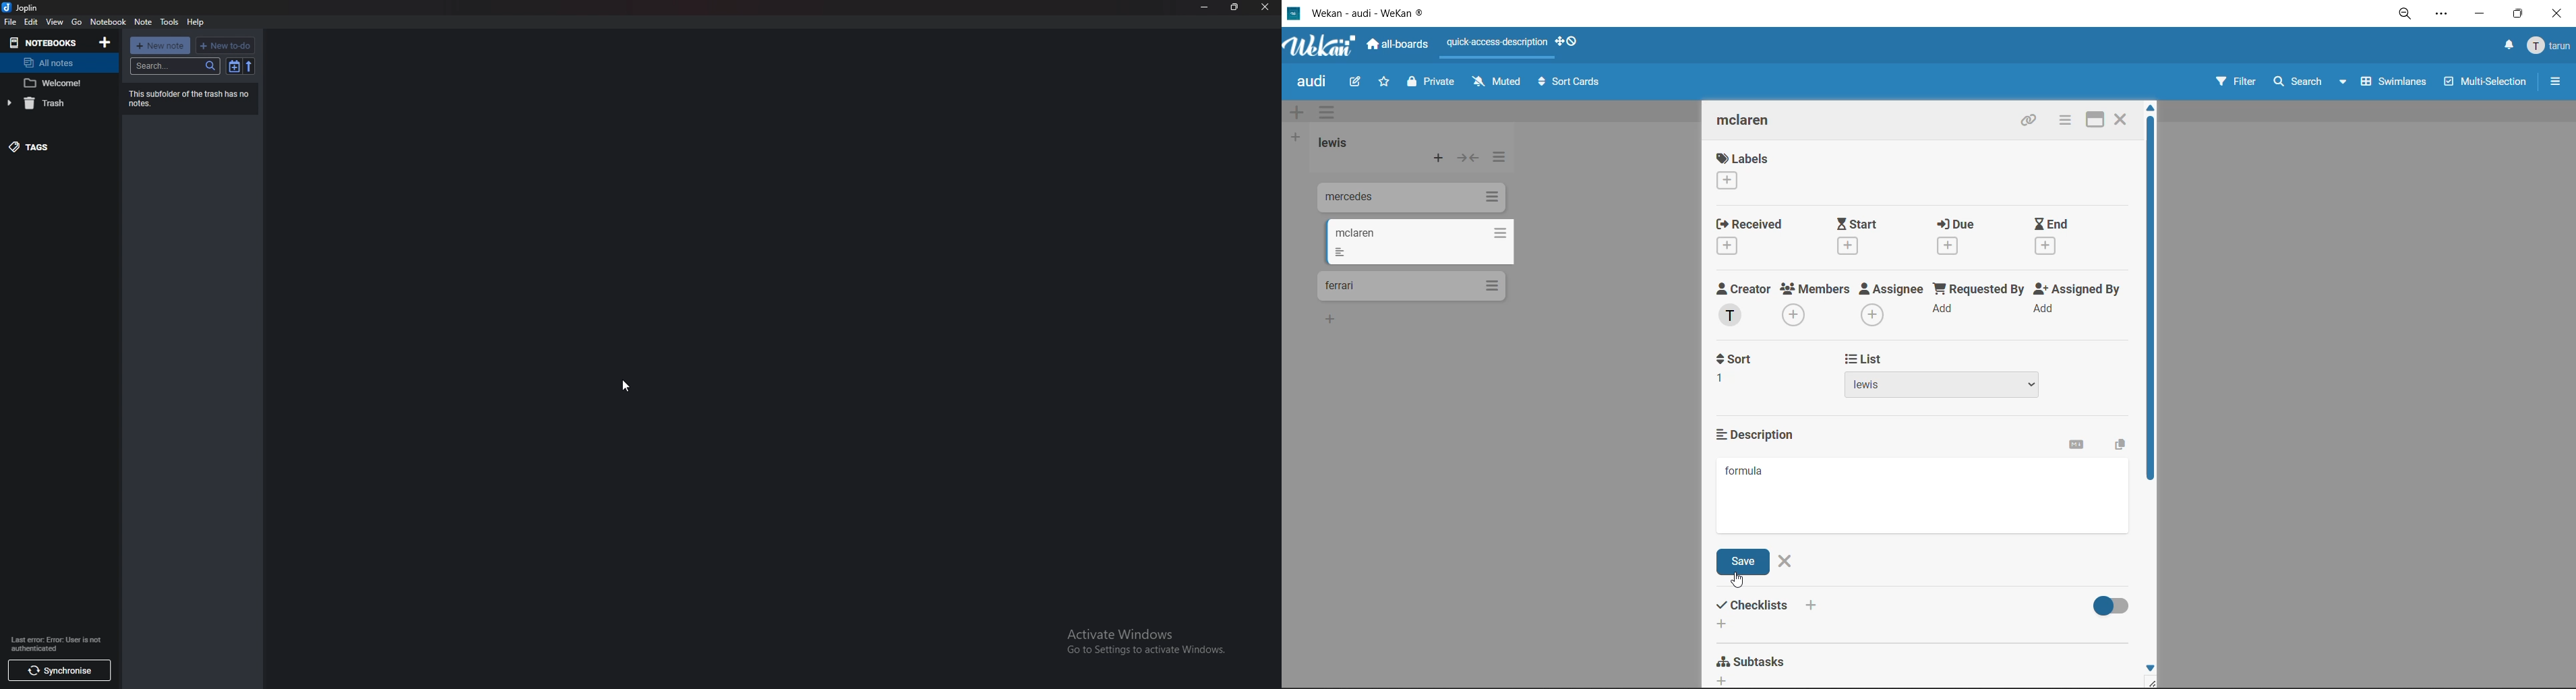 The height and width of the screenshot is (700, 2576). Describe the element at coordinates (25, 7) in the screenshot. I see `joplin (logo and name)` at that location.